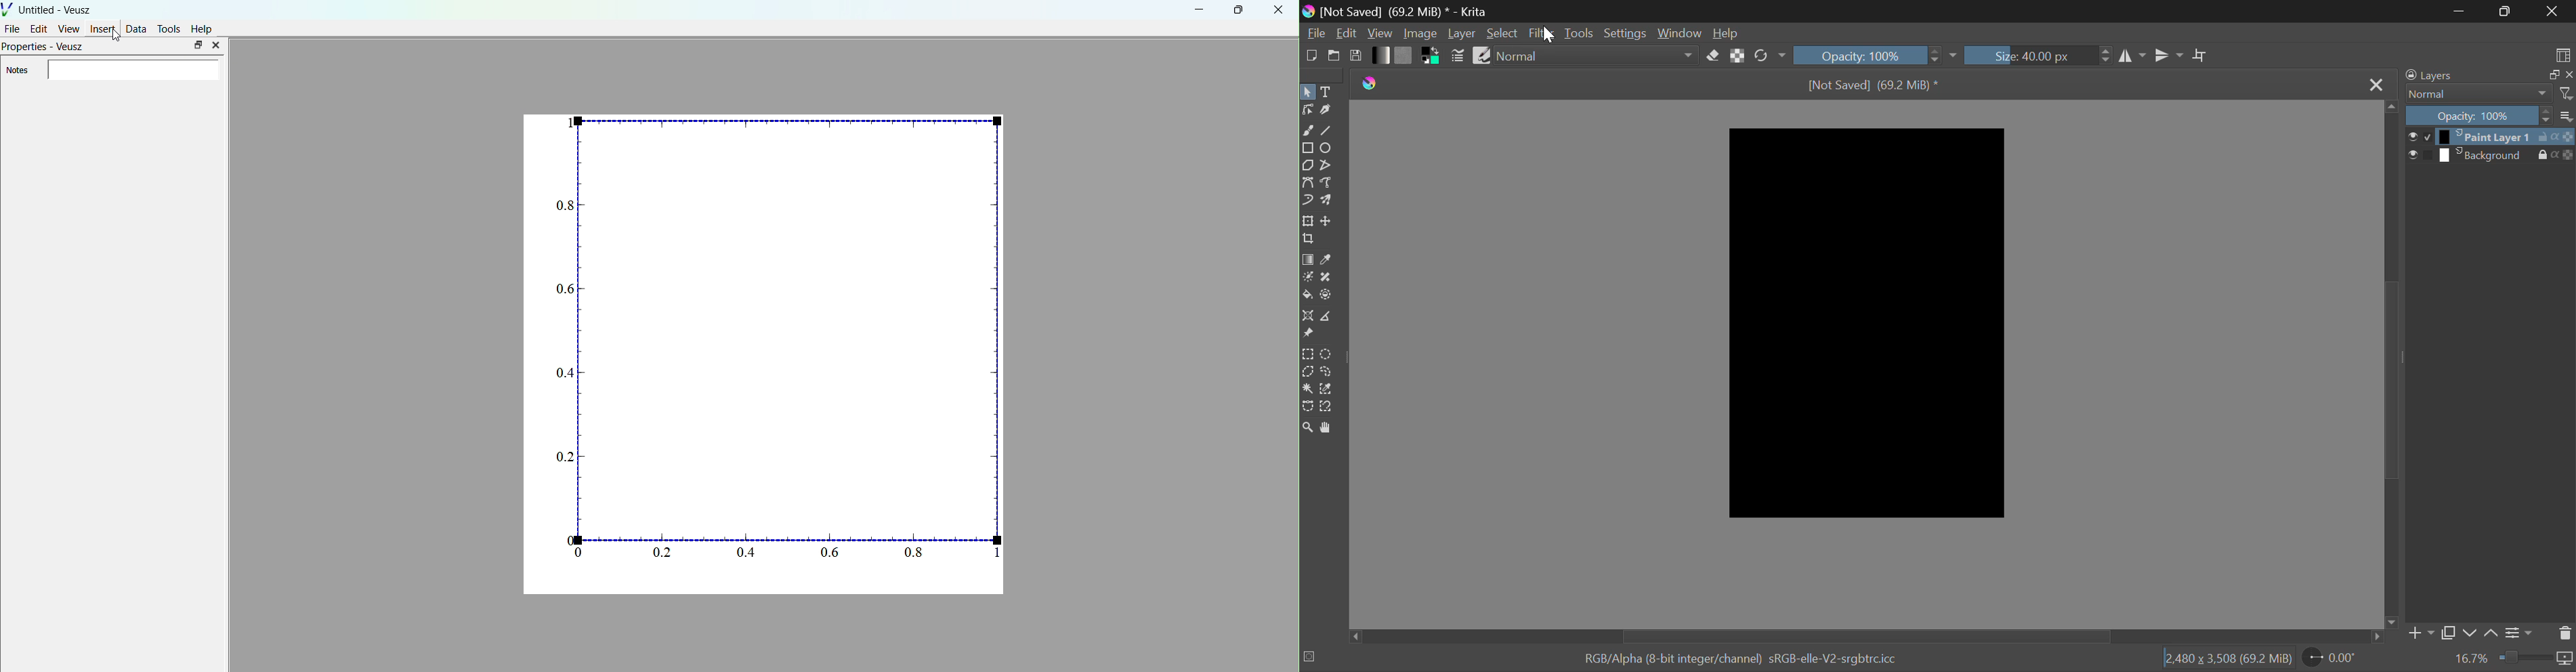  What do you see at coordinates (1308, 390) in the screenshot?
I see `Continuous Selection` at bounding box center [1308, 390].